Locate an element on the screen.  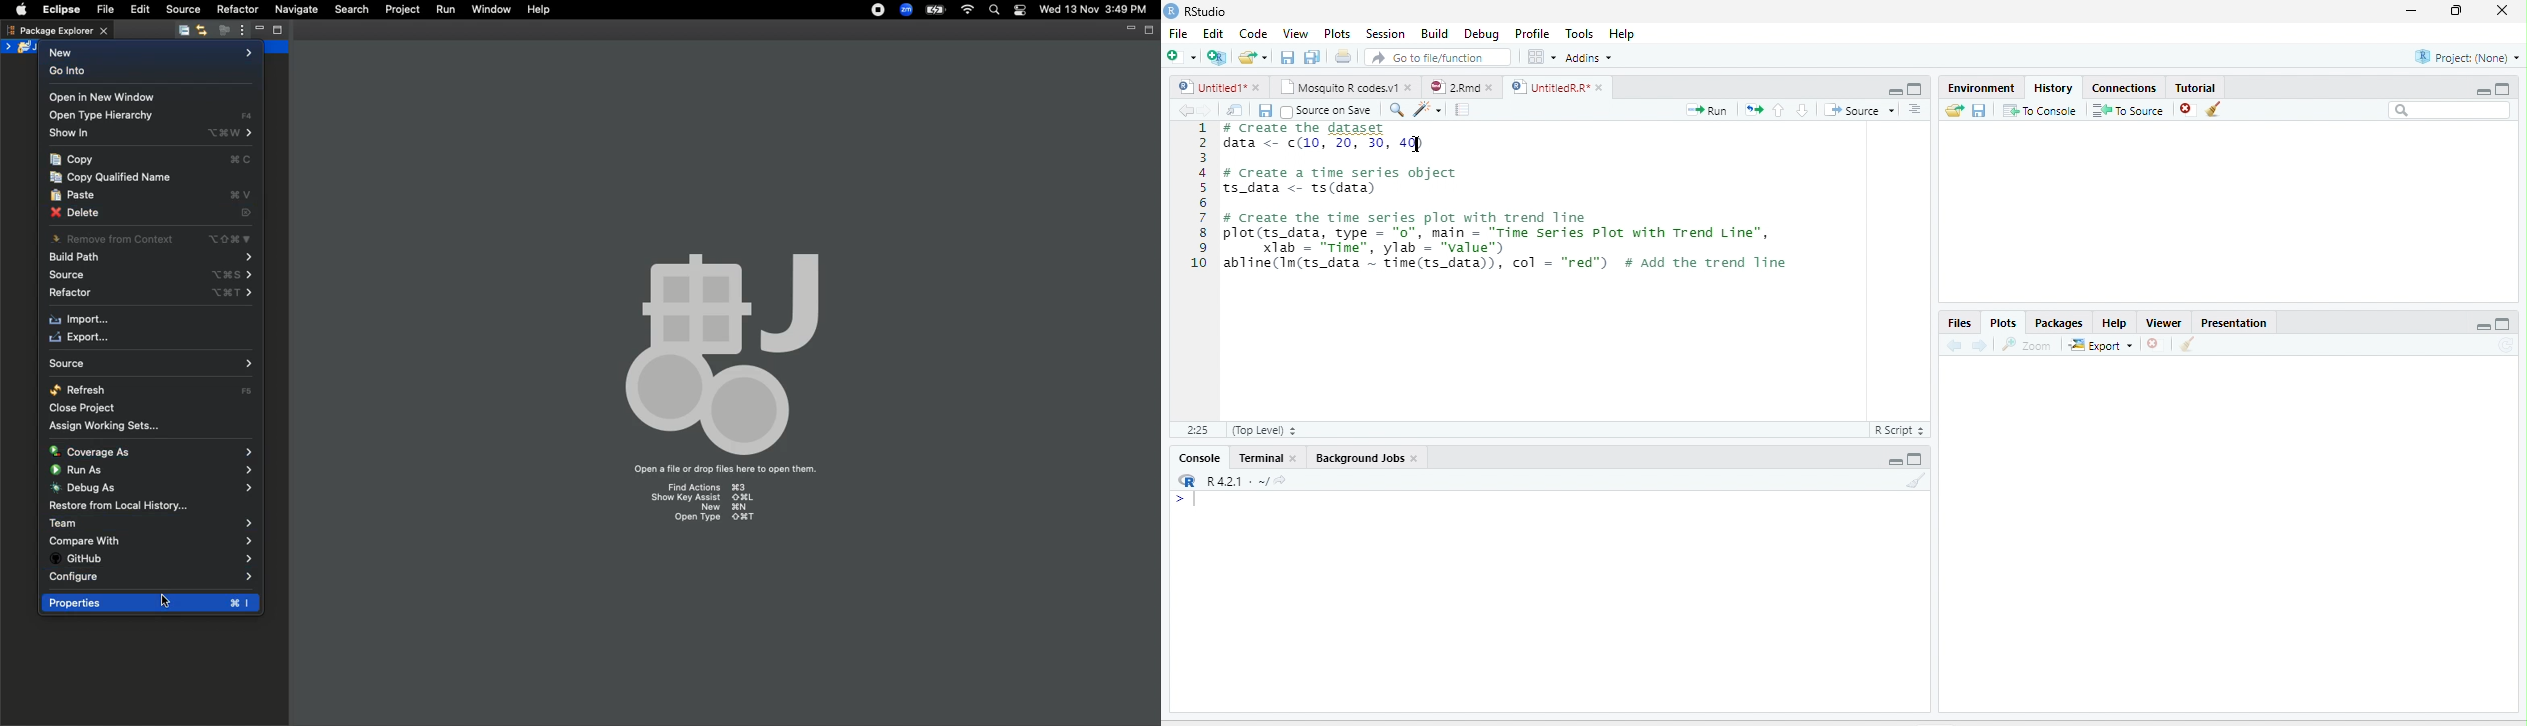
Maximize is located at coordinates (2503, 88).